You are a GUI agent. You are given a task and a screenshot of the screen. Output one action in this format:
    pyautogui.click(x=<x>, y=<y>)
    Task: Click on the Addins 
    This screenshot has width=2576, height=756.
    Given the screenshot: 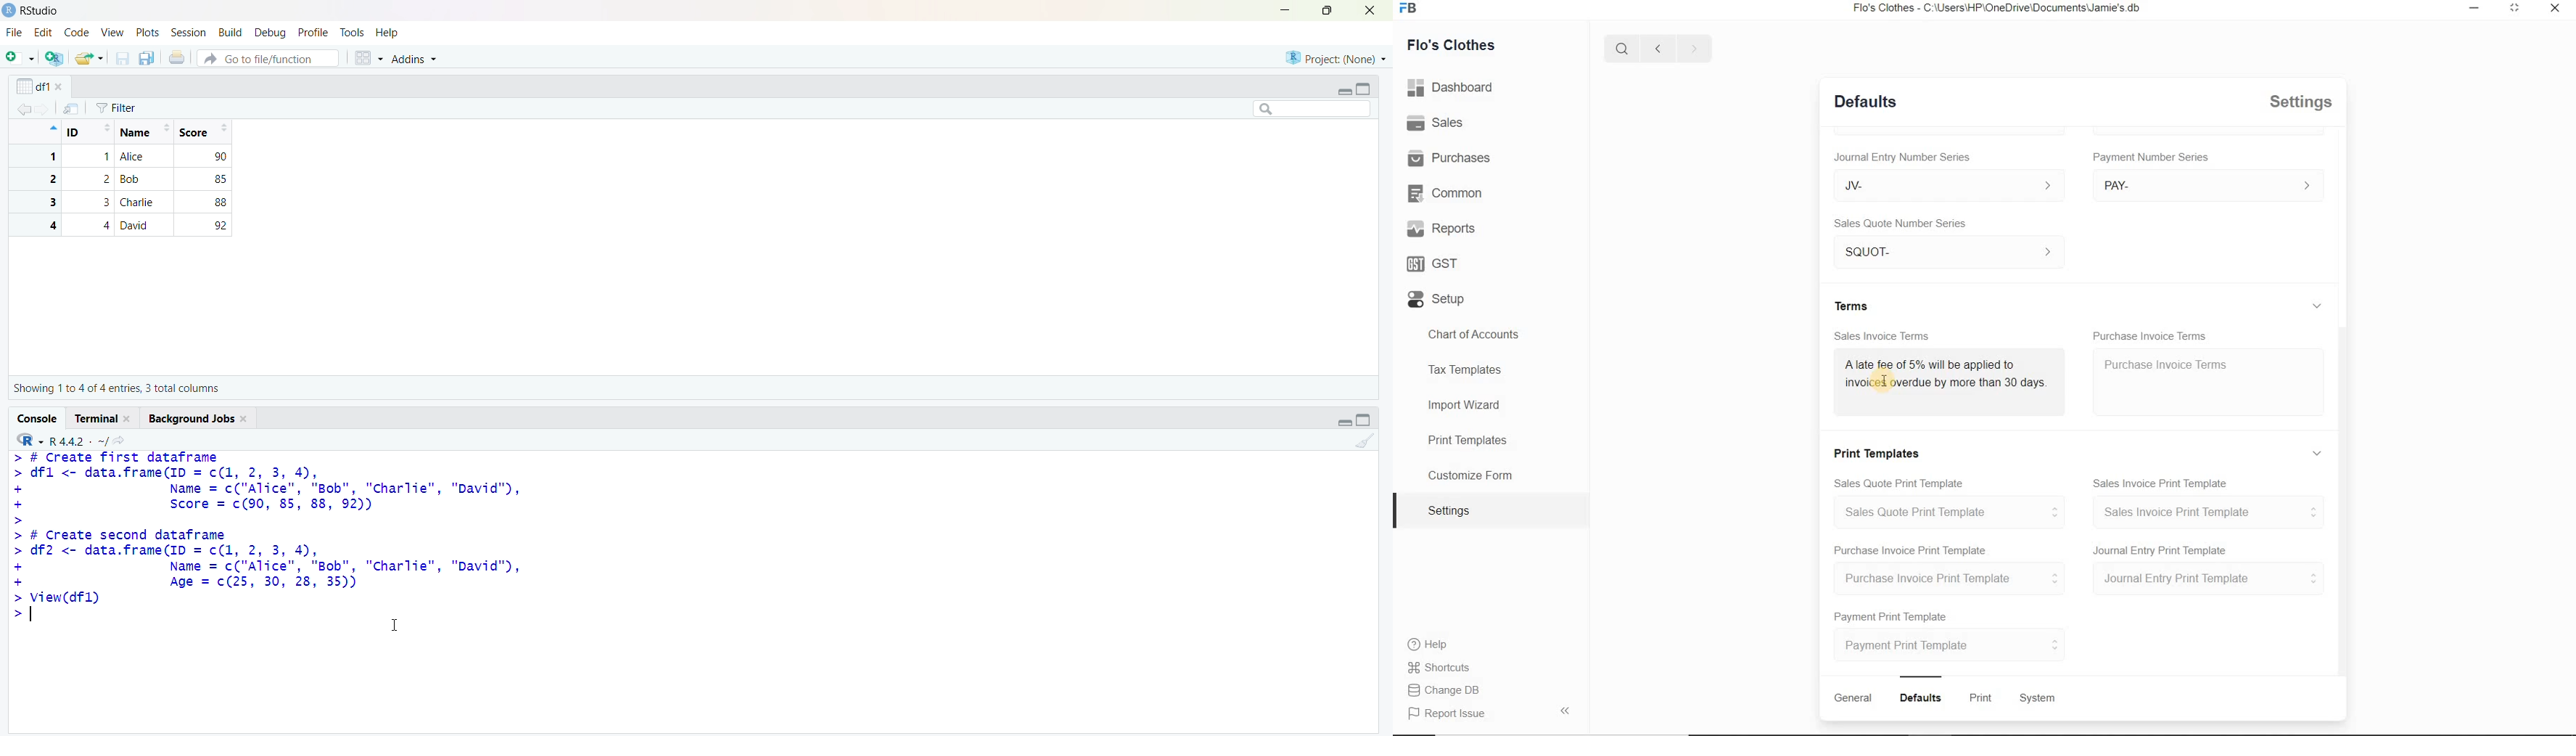 What is the action you would take?
    pyautogui.click(x=413, y=58)
    